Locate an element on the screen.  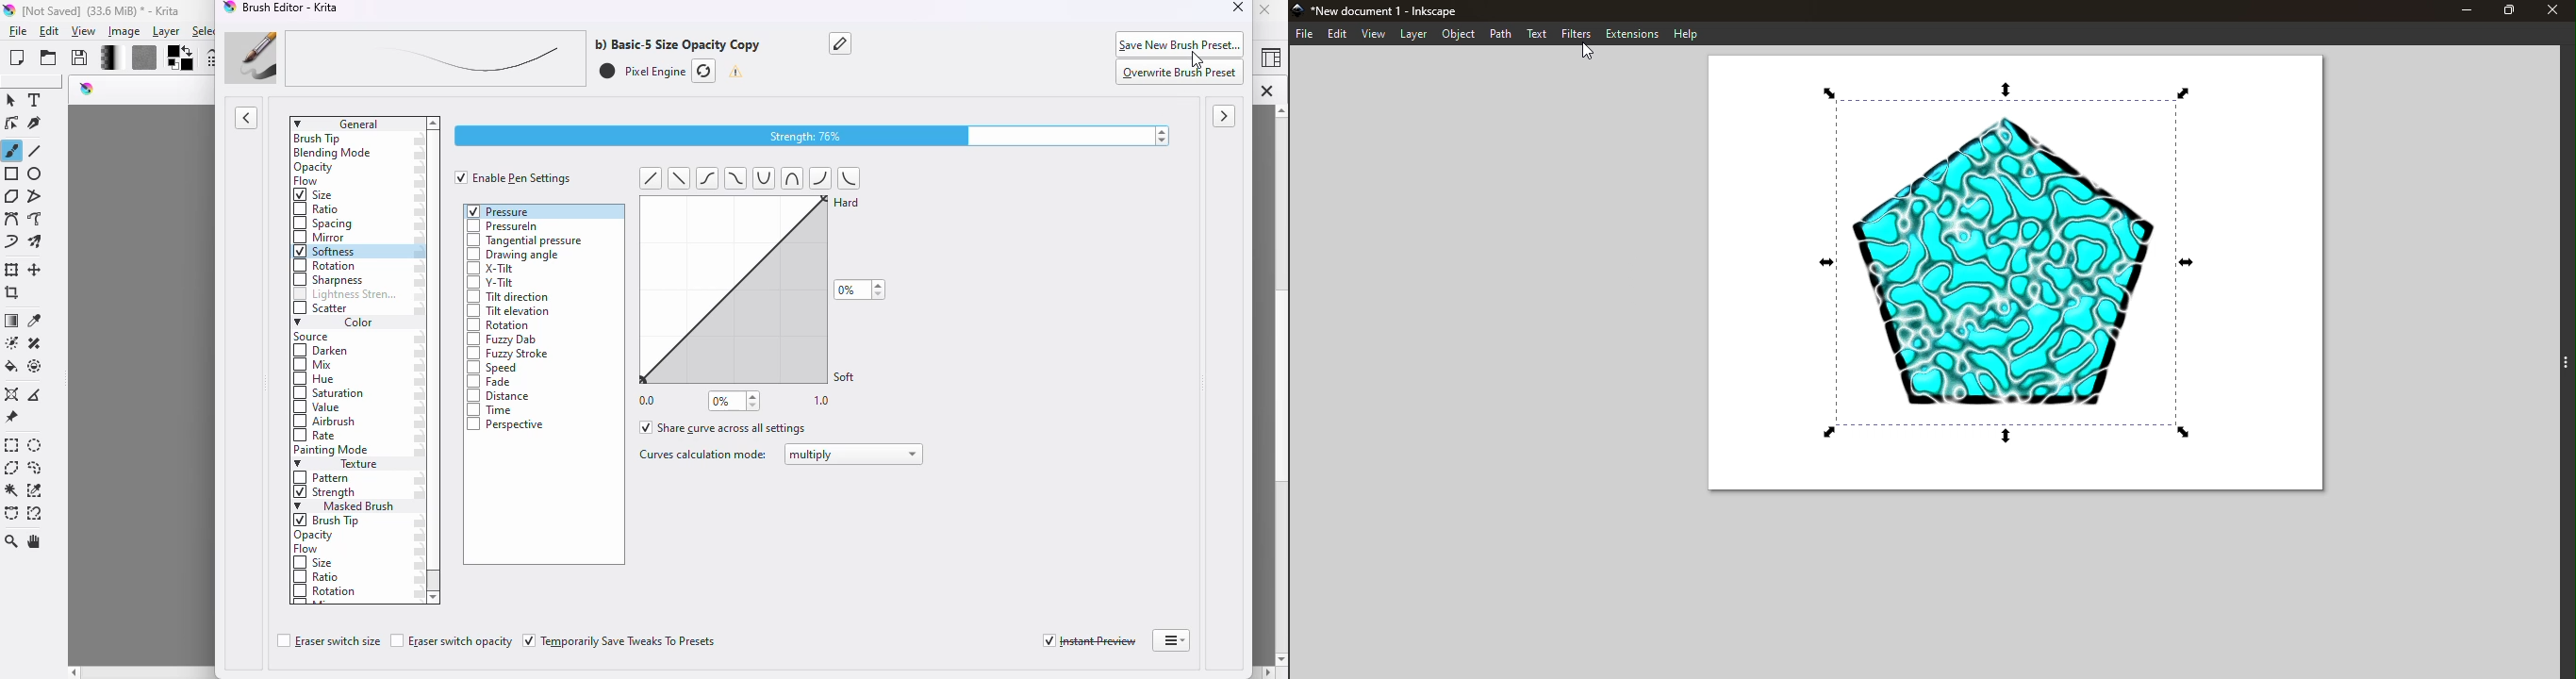
0.0 is located at coordinates (648, 399).